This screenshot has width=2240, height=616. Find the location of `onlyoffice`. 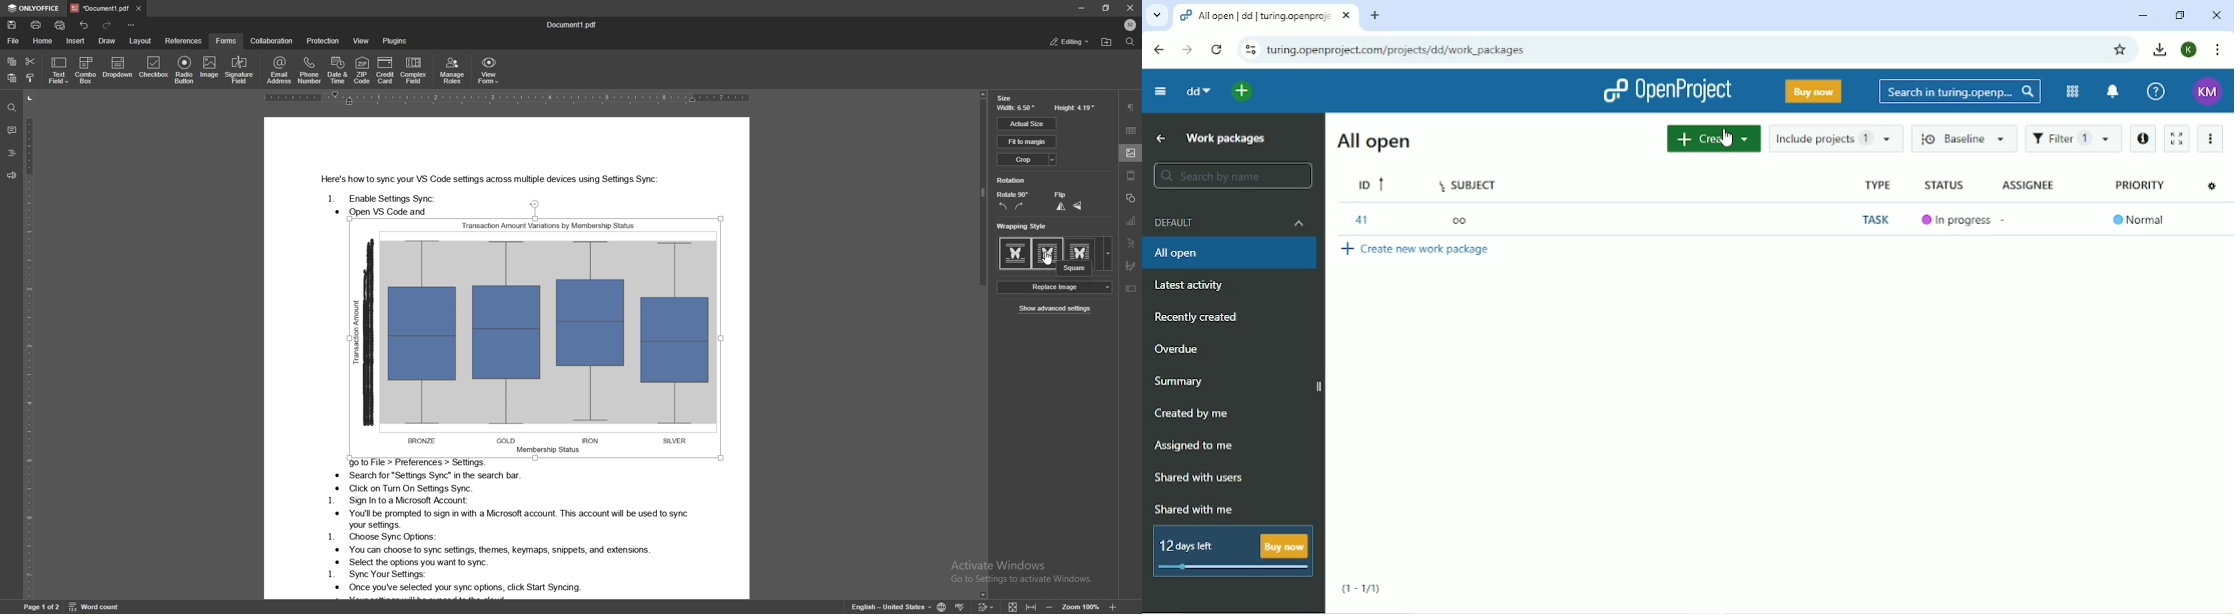

onlyoffice is located at coordinates (33, 8).